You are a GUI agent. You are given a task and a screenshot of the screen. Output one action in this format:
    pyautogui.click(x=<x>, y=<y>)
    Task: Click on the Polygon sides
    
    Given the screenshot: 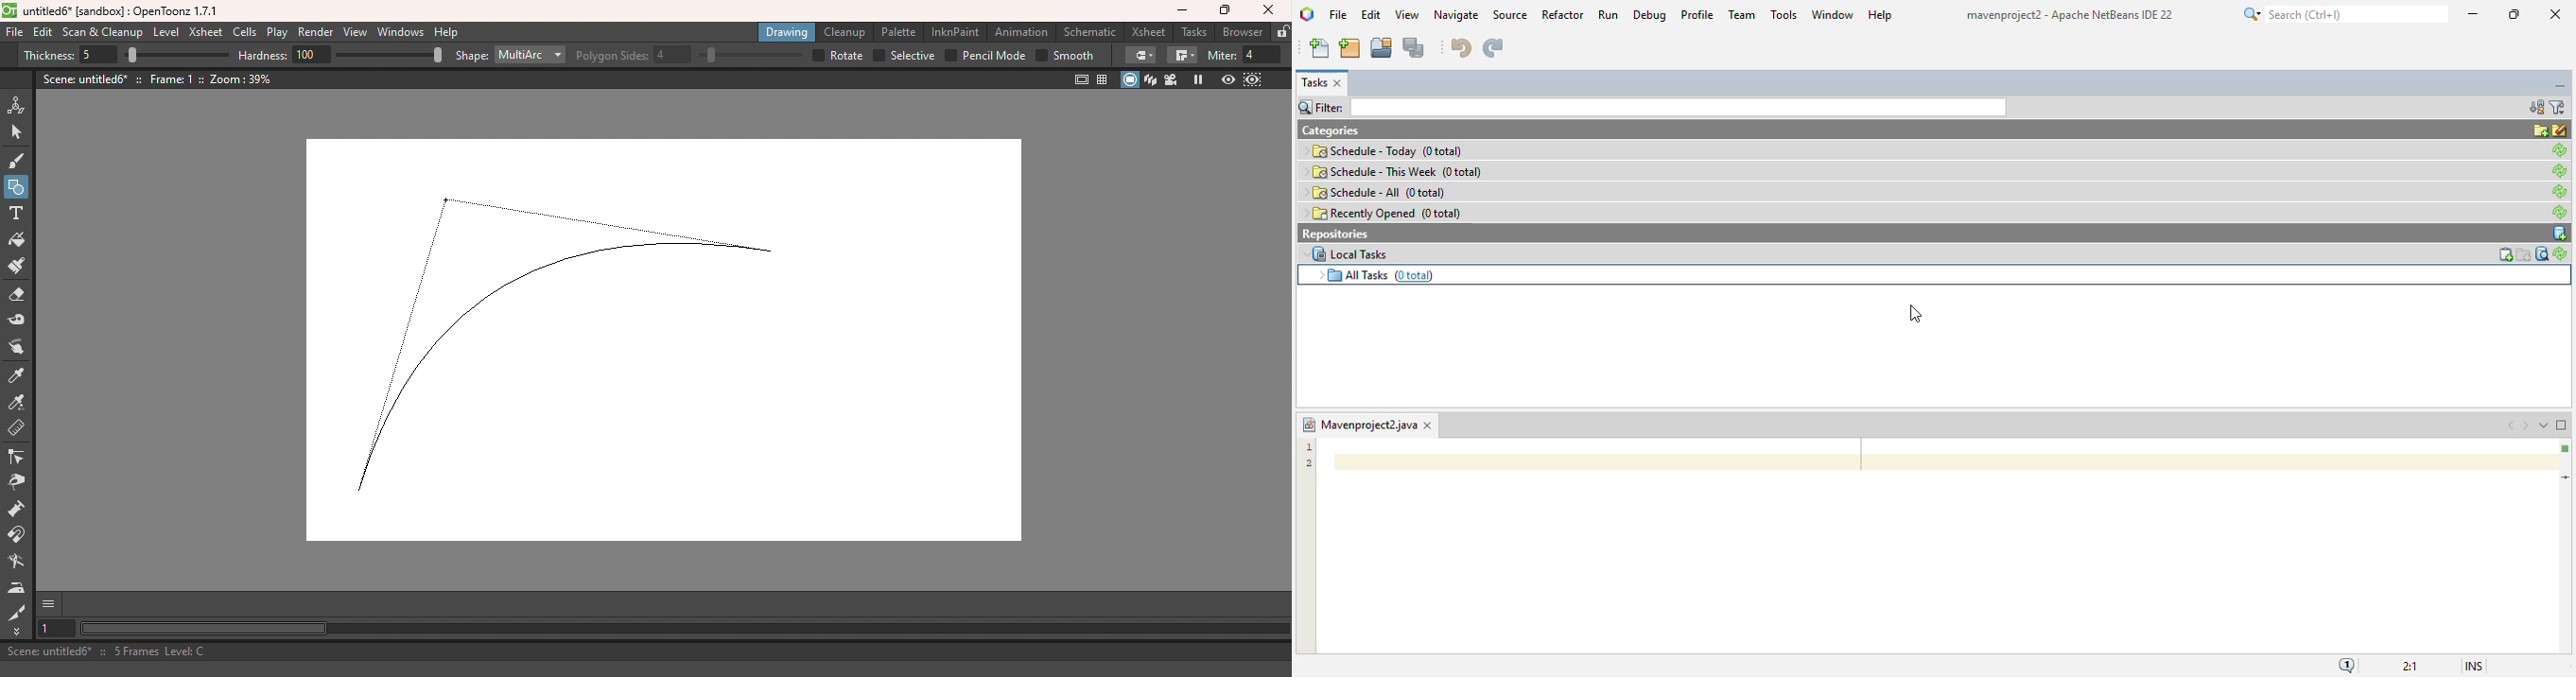 What is the action you would take?
    pyautogui.click(x=635, y=53)
    